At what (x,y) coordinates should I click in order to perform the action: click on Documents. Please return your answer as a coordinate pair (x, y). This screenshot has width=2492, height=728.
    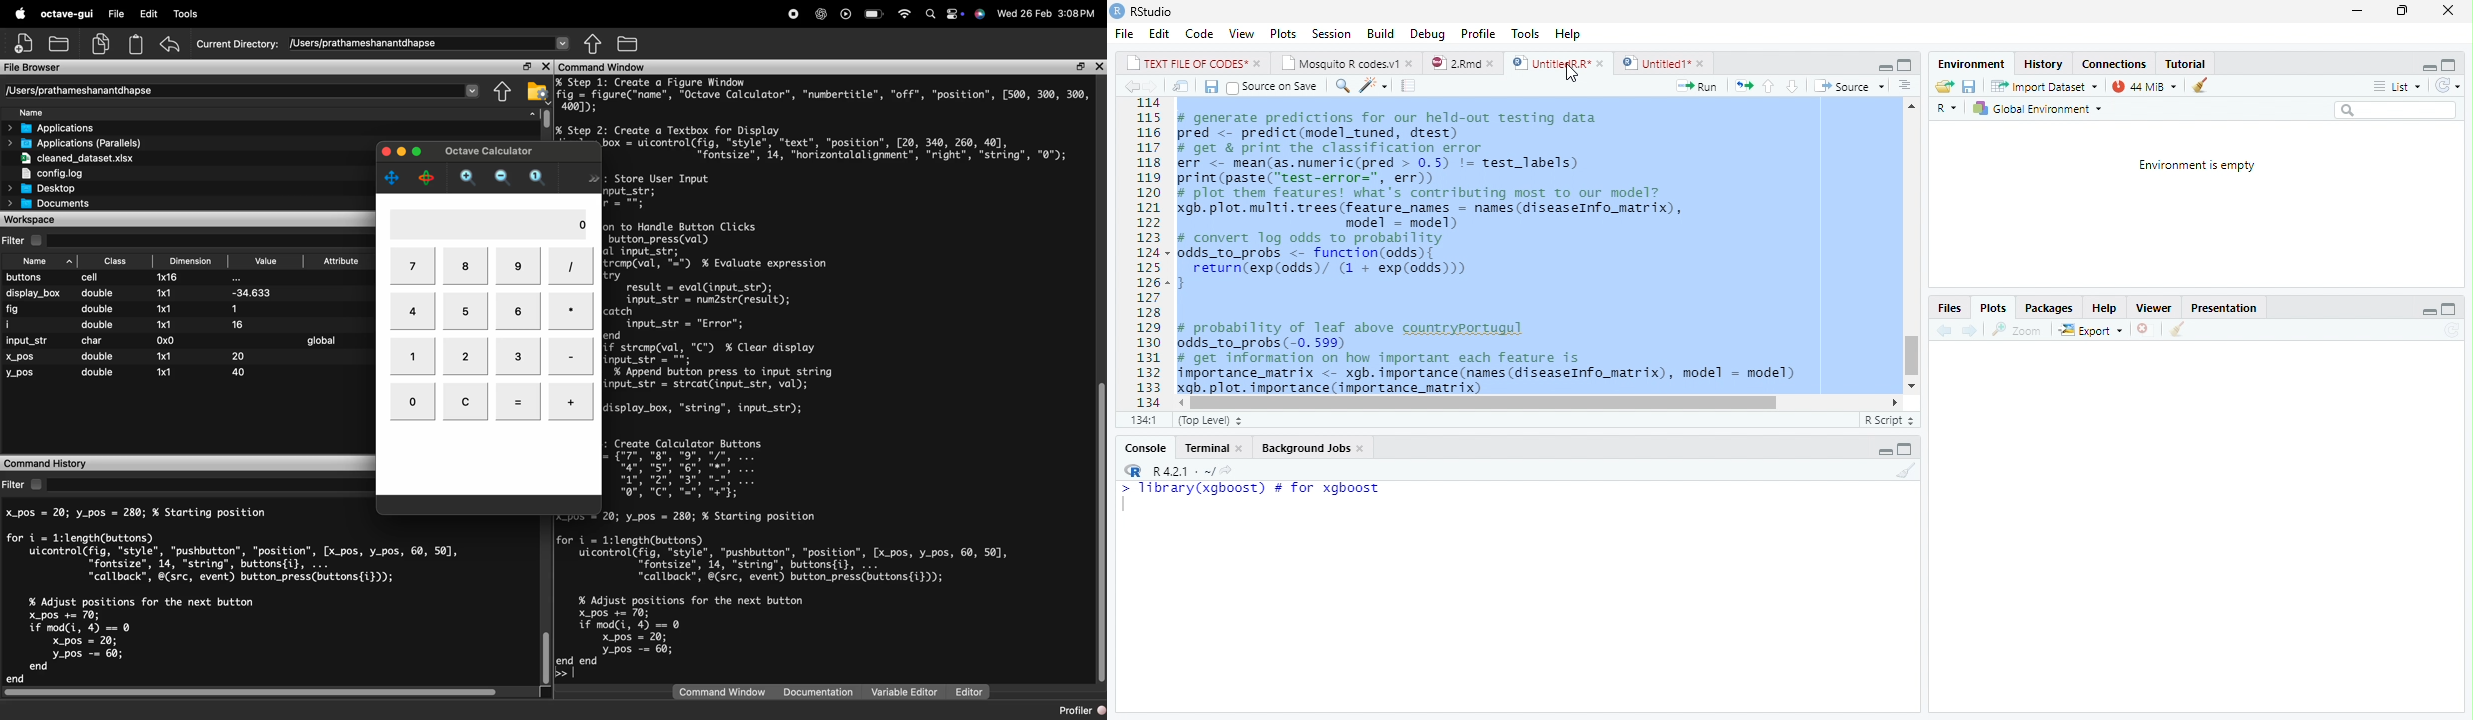
    Looking at the image, I should click on (47, 204).